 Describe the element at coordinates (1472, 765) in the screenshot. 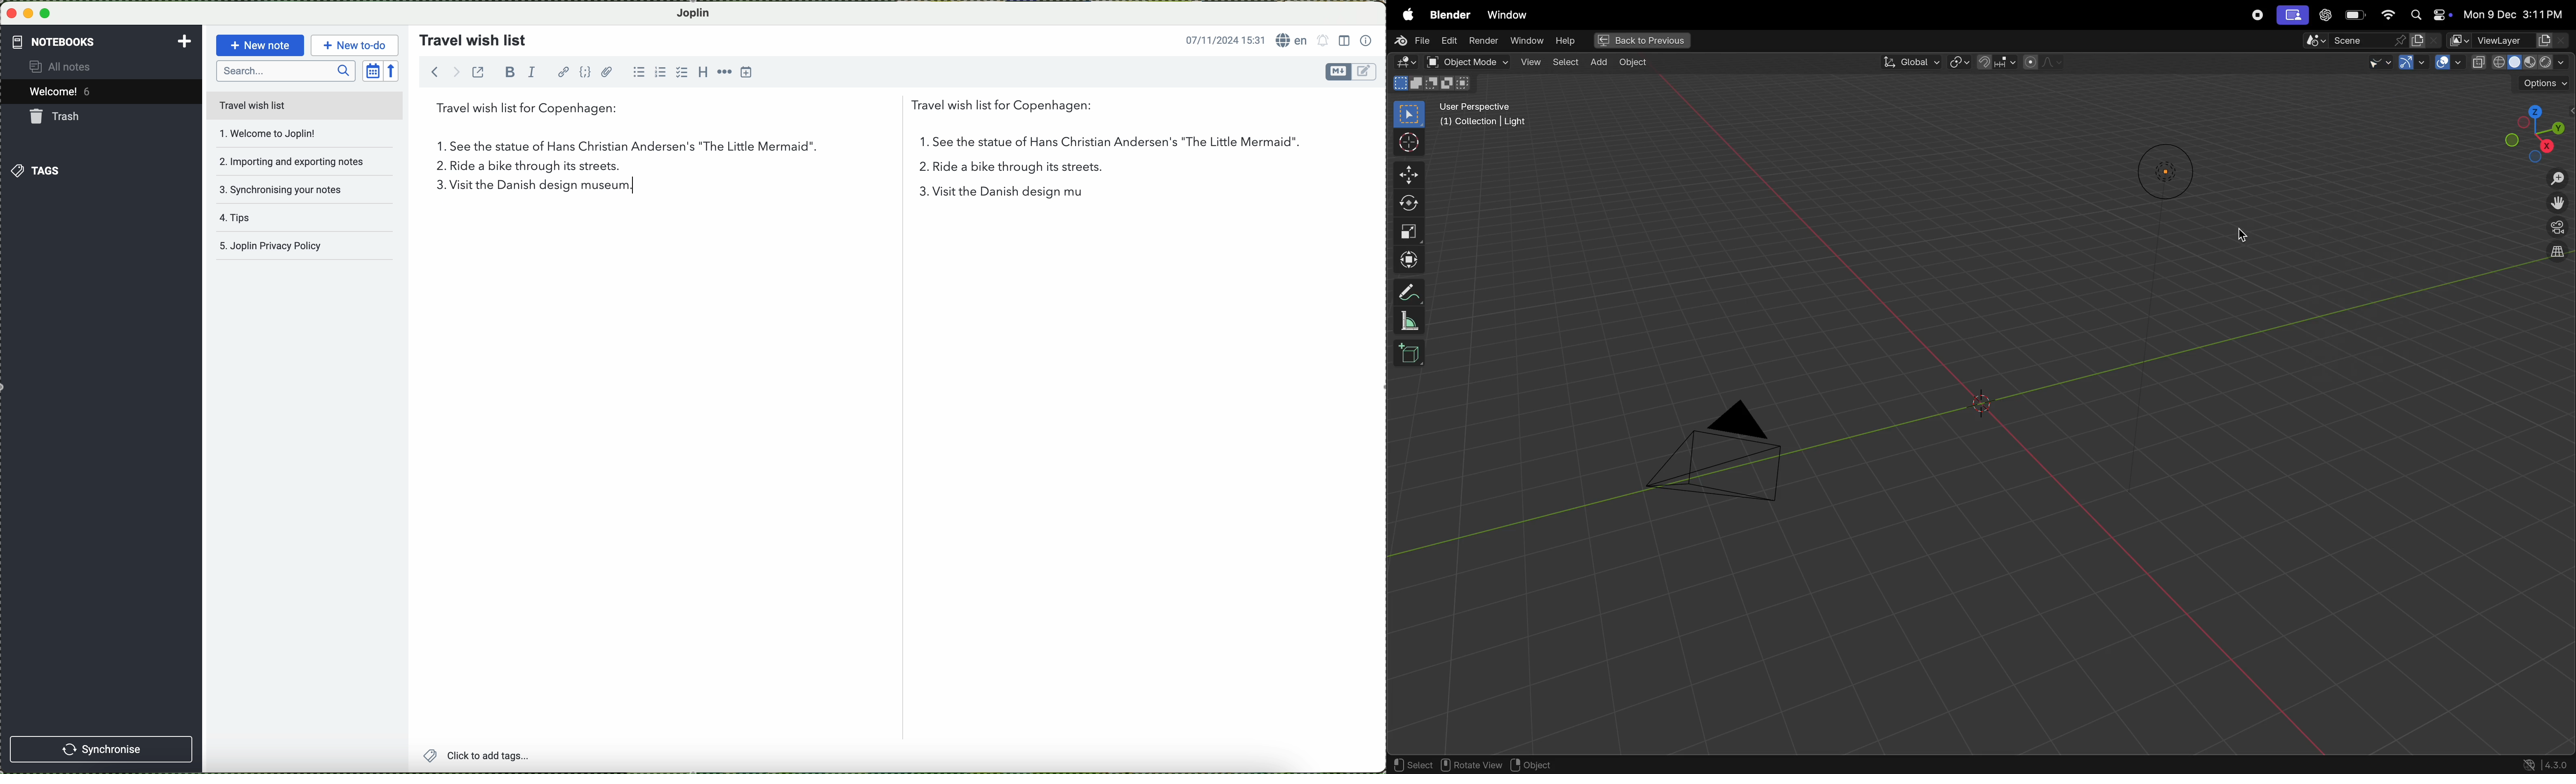

I see `rotate view` at that location.